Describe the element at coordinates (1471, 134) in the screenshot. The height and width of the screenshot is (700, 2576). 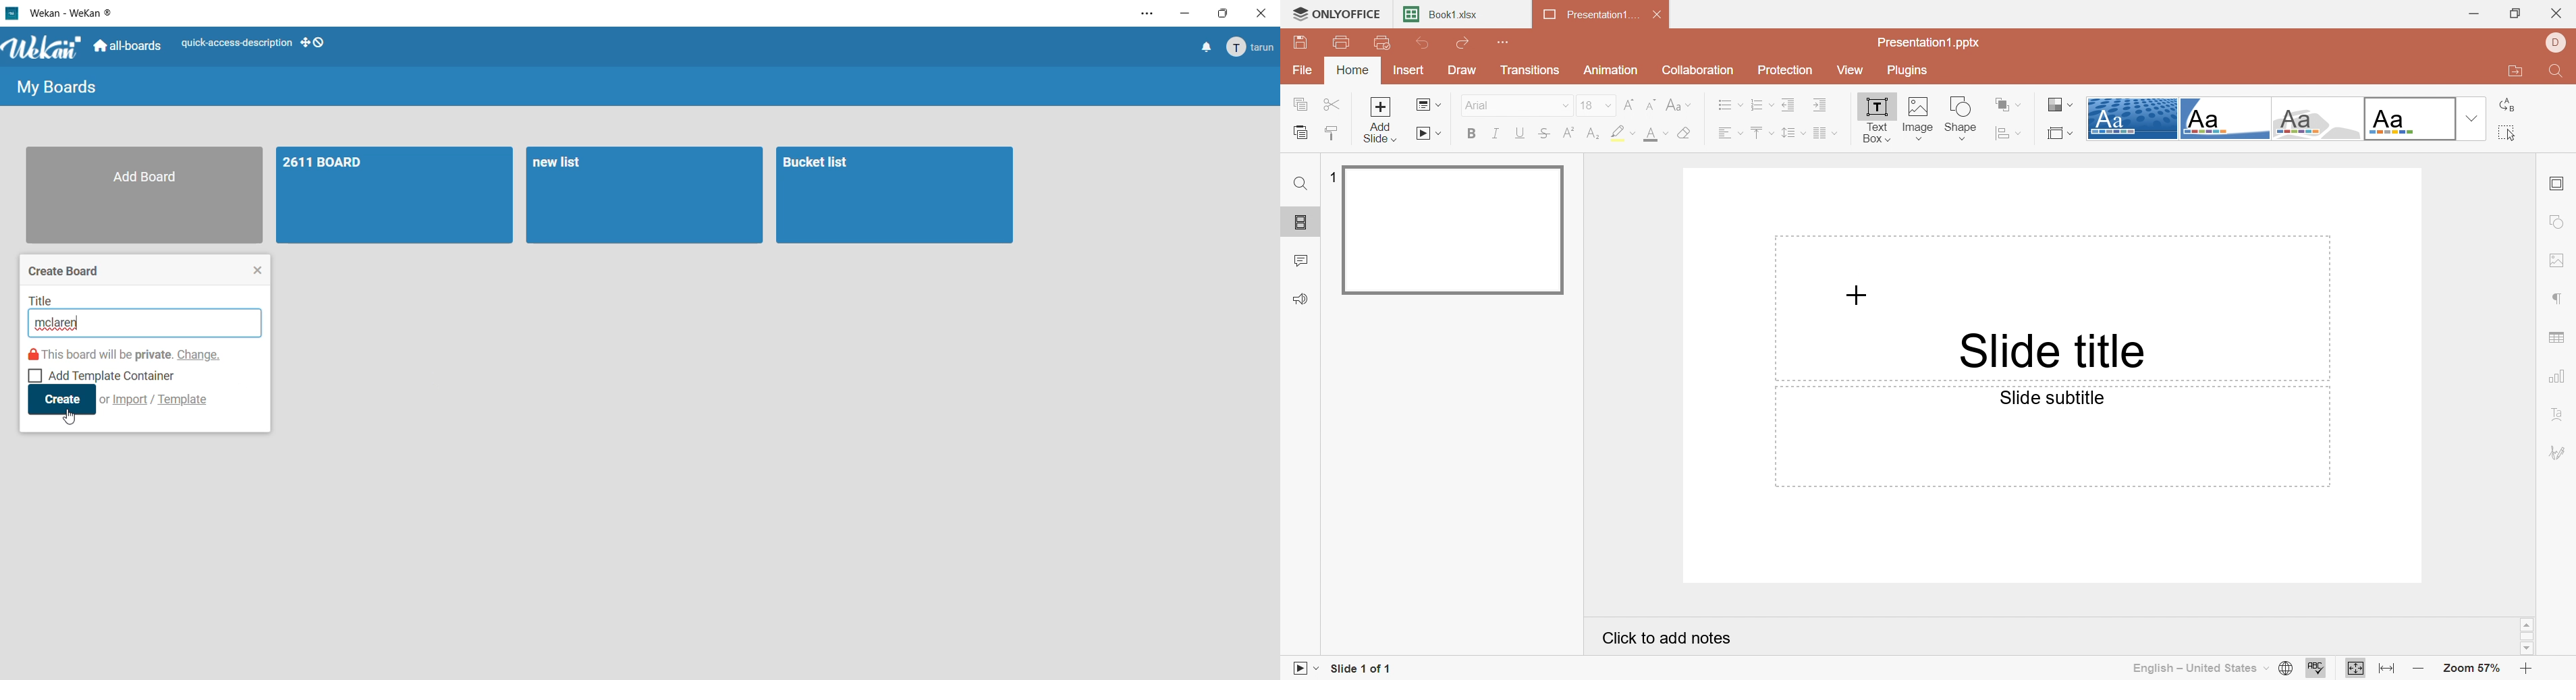
I see `Bold` at that location.